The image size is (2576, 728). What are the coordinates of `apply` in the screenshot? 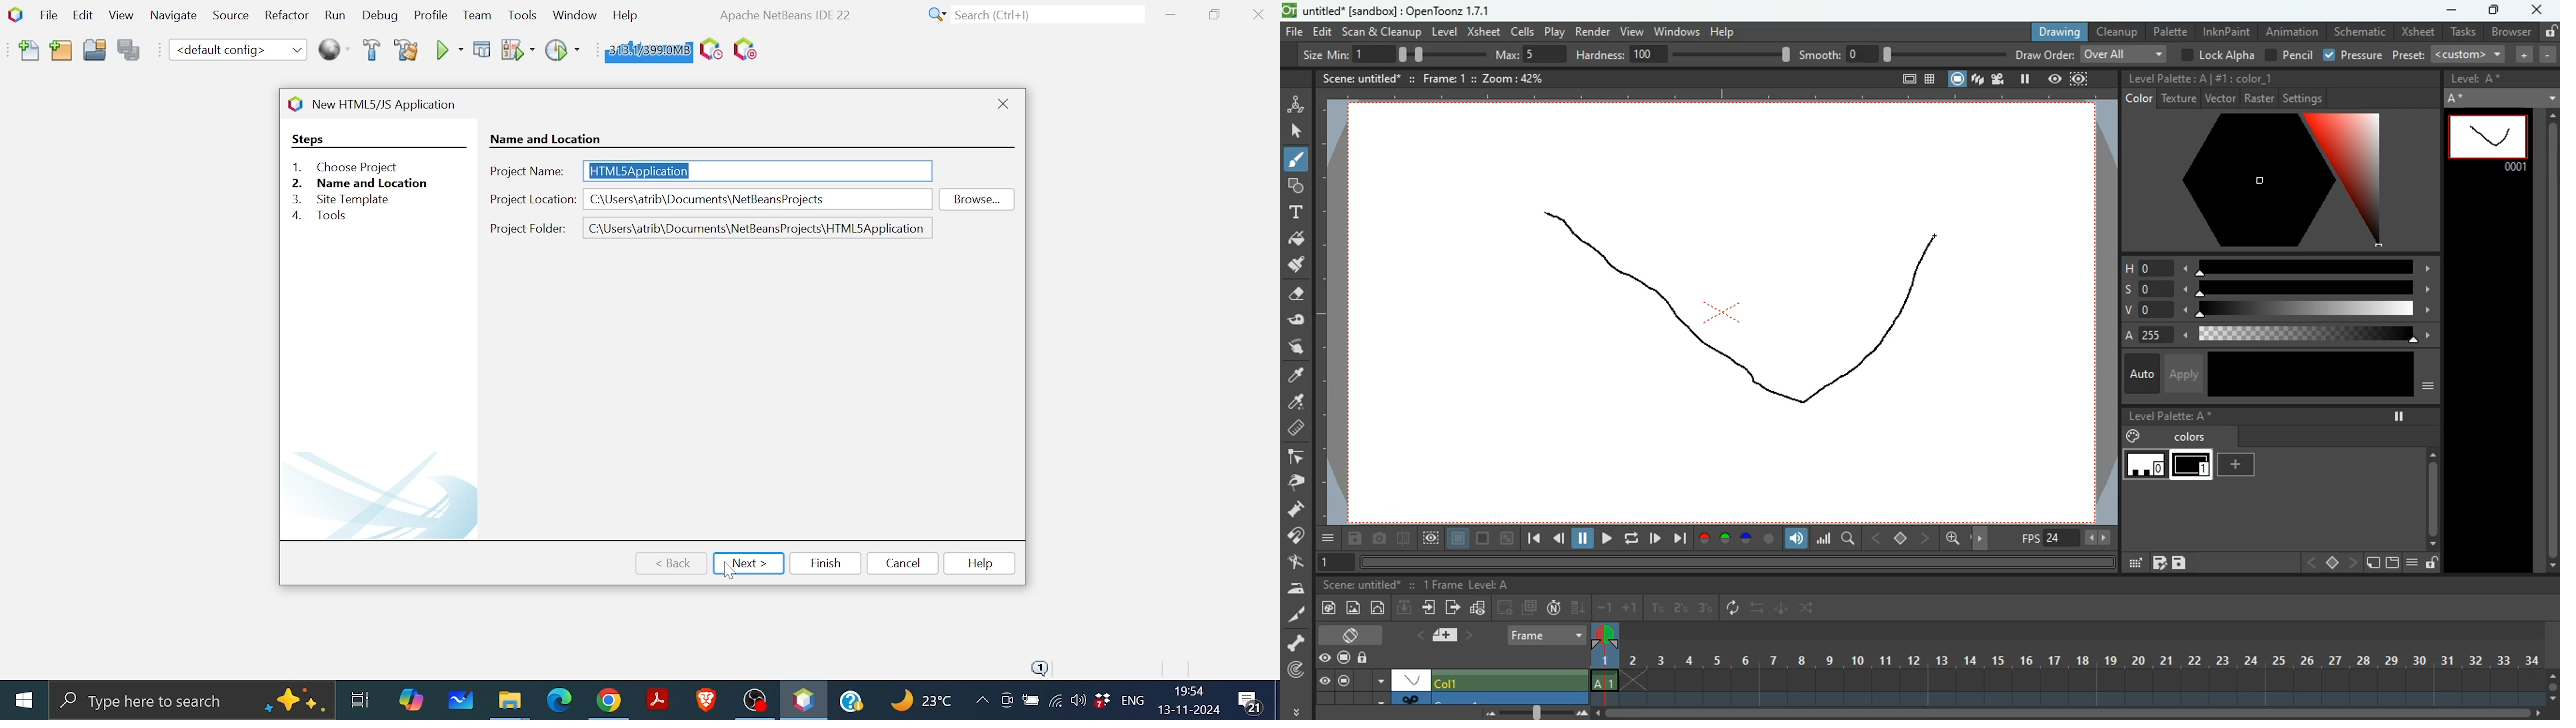 It's located at (2183, 373).